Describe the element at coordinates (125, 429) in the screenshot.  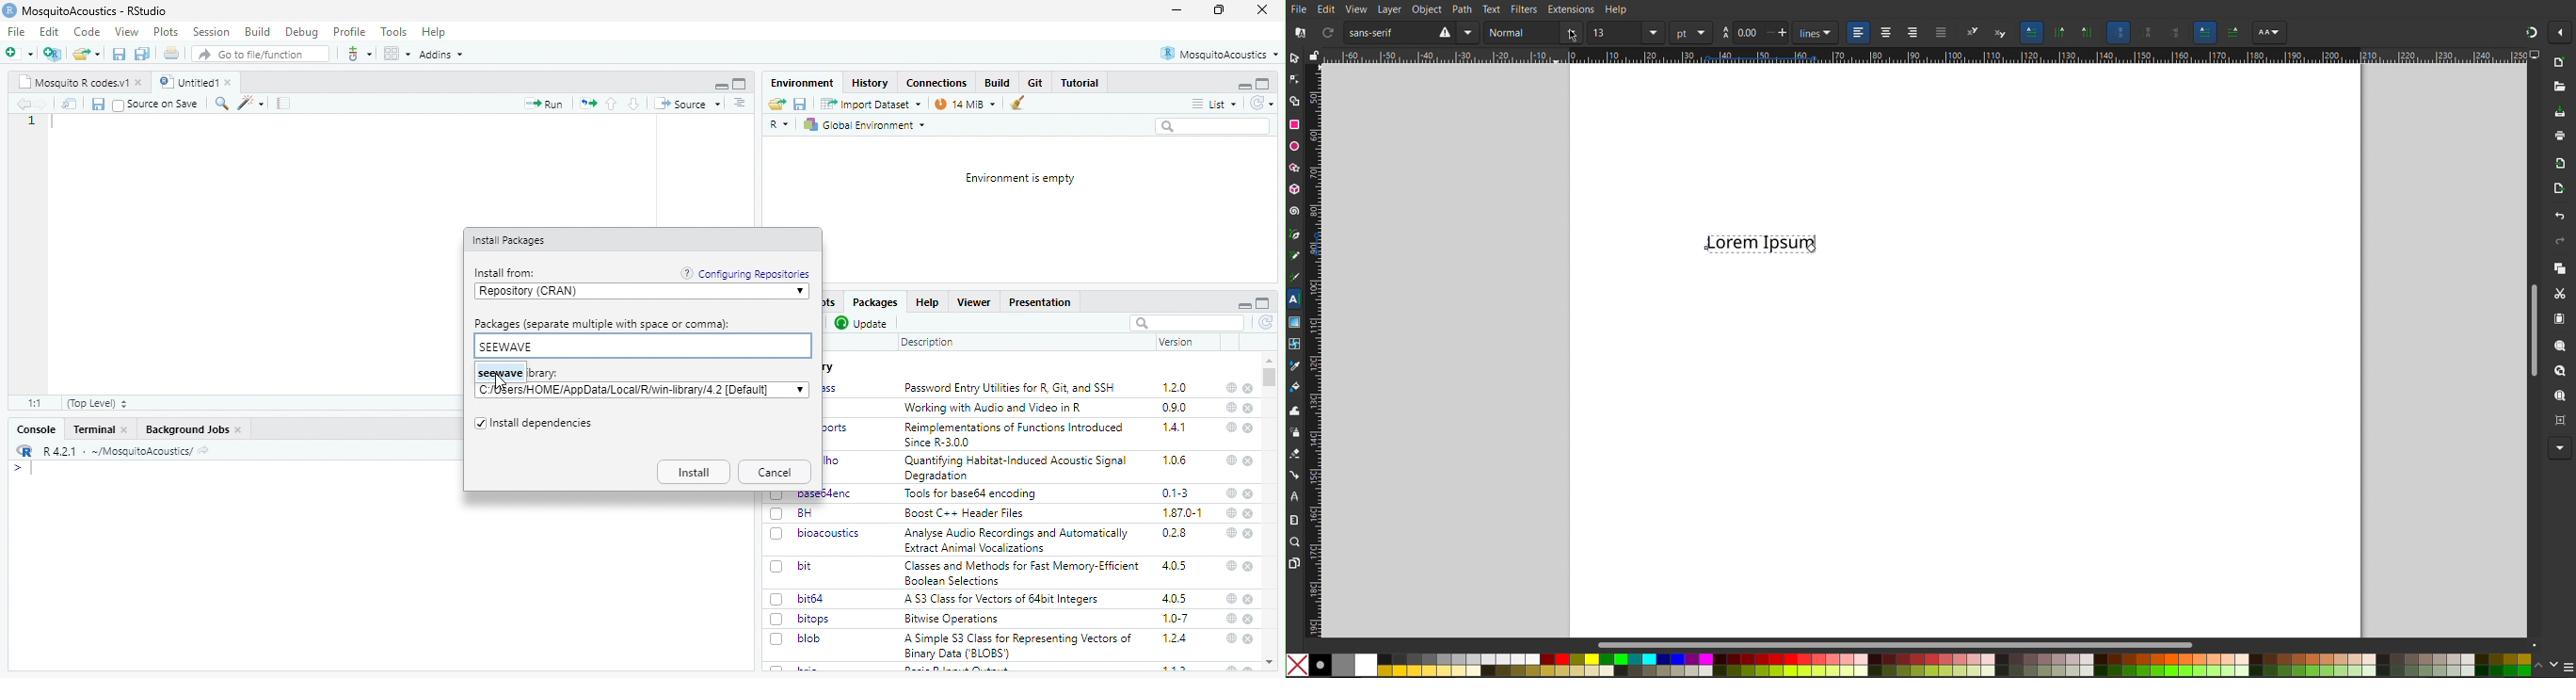
I see `close` at that location.